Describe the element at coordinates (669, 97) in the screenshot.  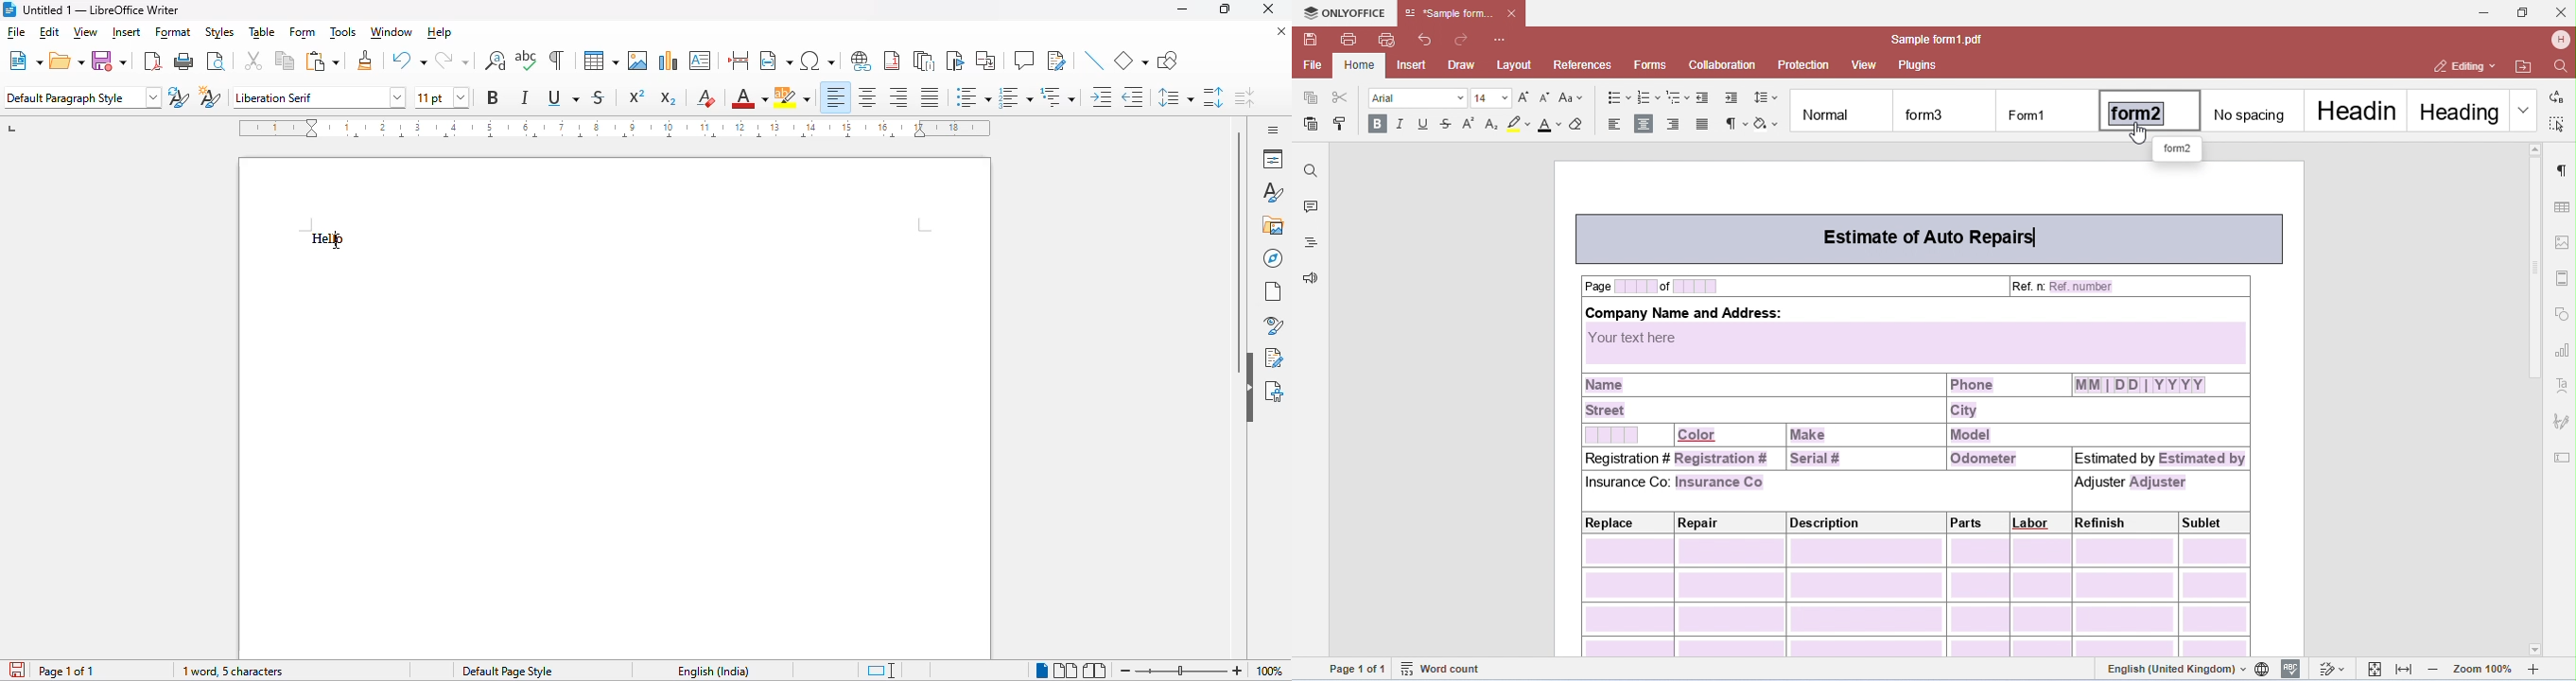
I see `subscript` at that location.